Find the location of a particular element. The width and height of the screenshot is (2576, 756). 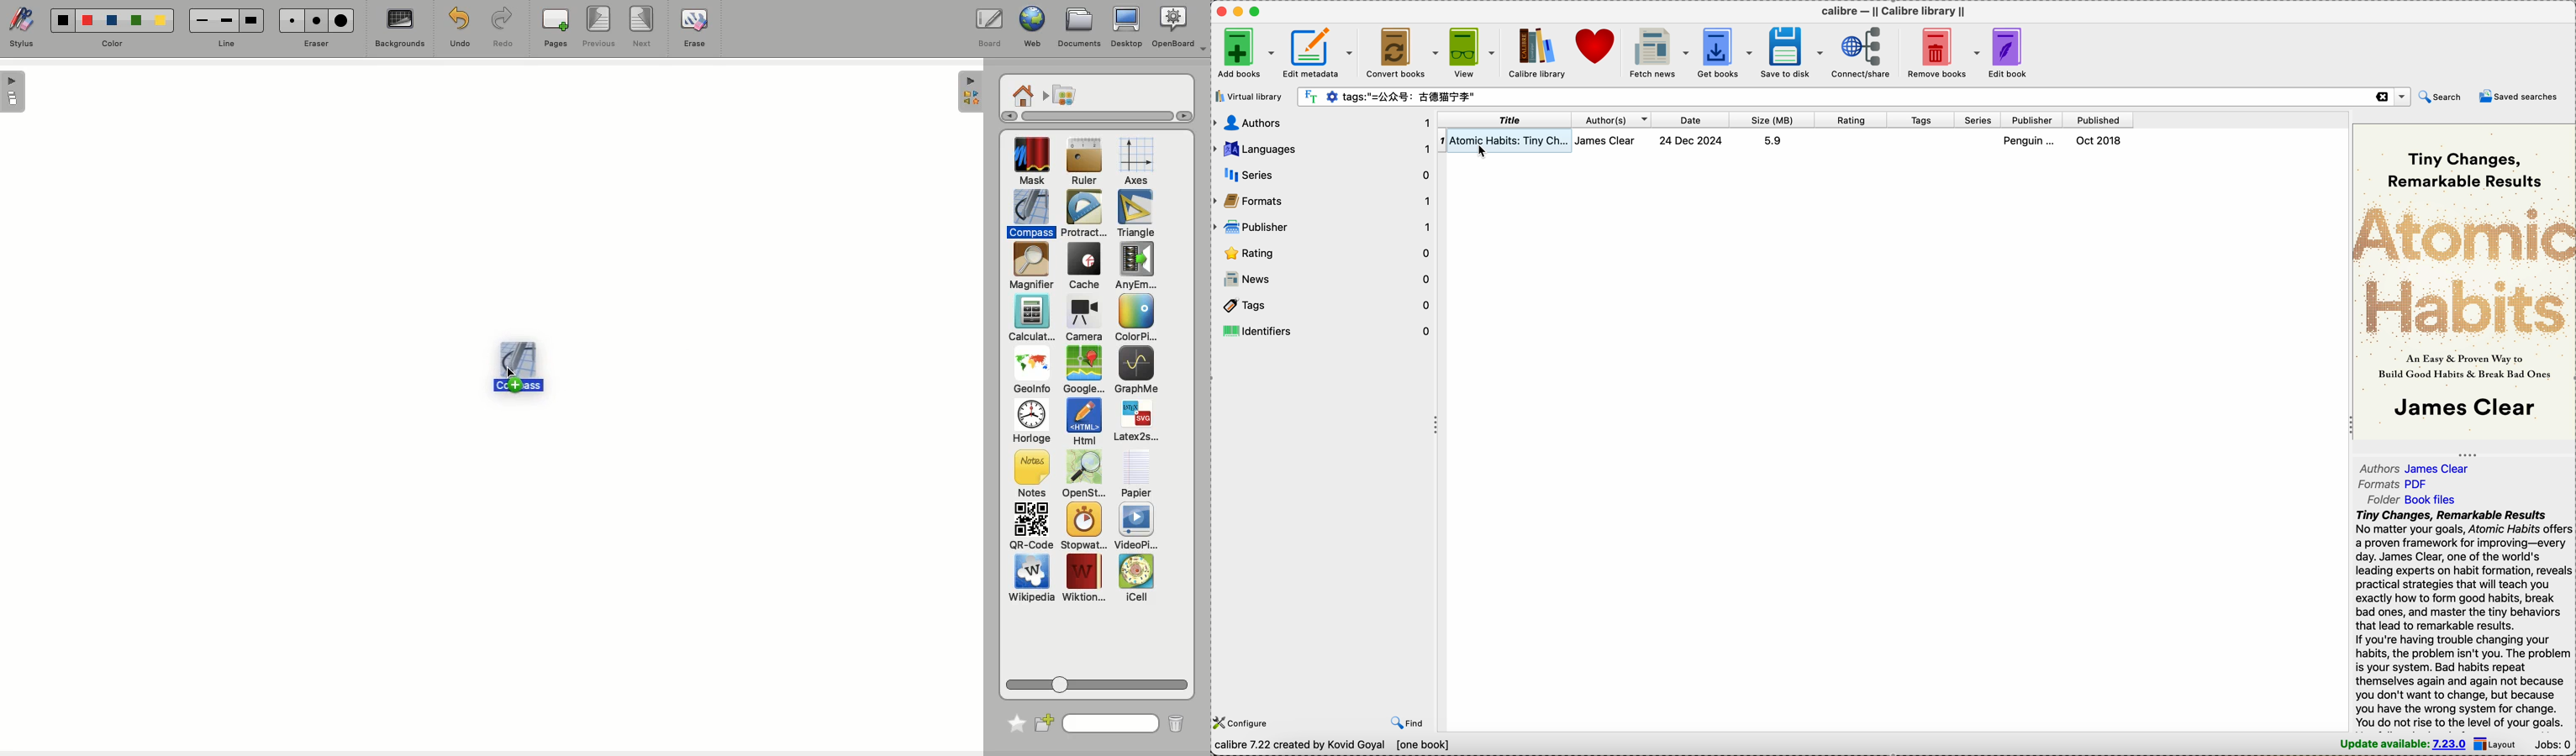

rating is located at coordinates (1852, 119).